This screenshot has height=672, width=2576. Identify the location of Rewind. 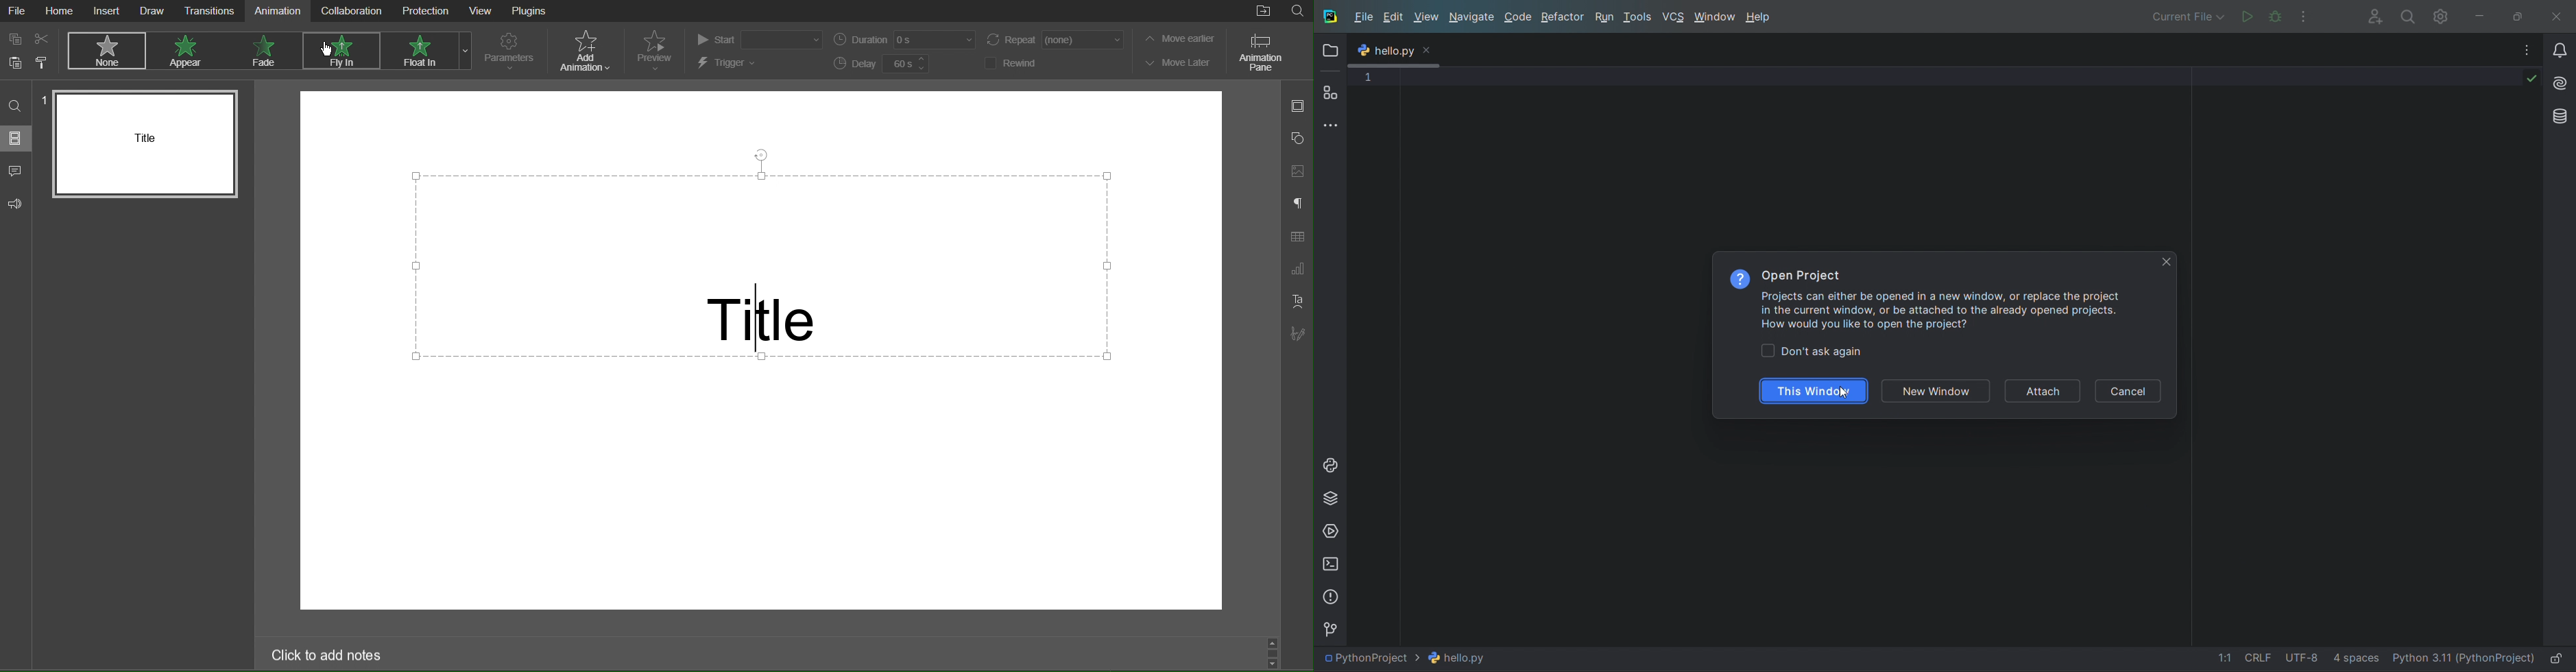
(1011, 63).